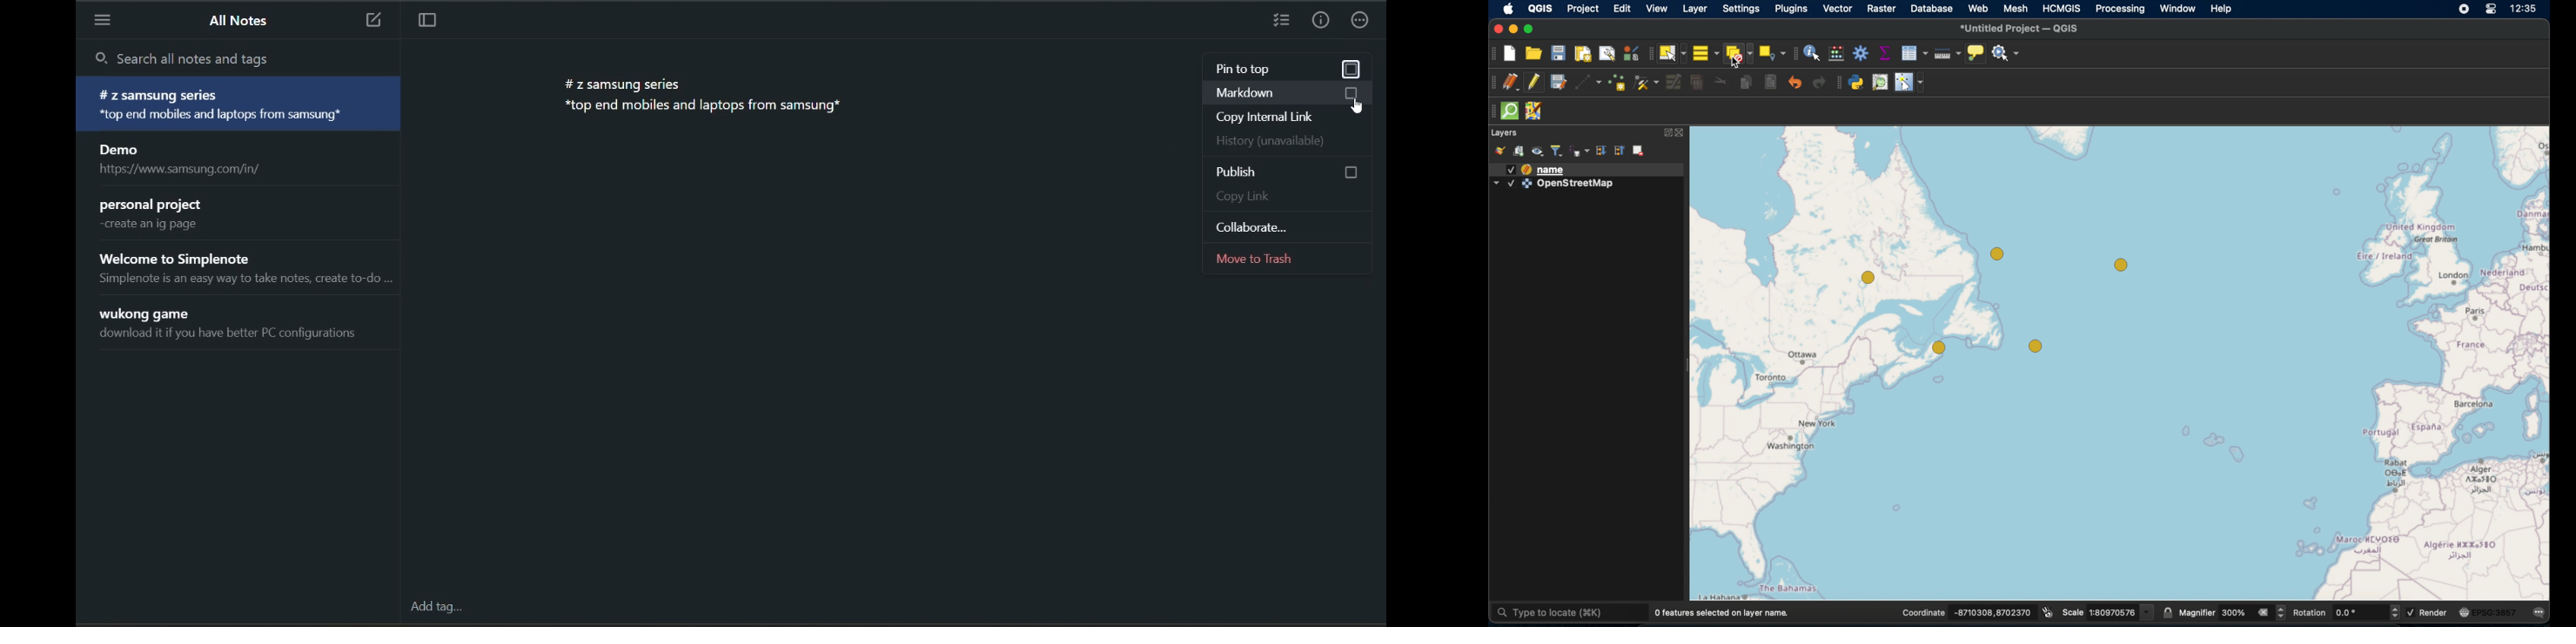 This screenshot has width=2576, height=644. Describe the element at coordinates (1497, 30) in the screenshot. I see `close` at that location.